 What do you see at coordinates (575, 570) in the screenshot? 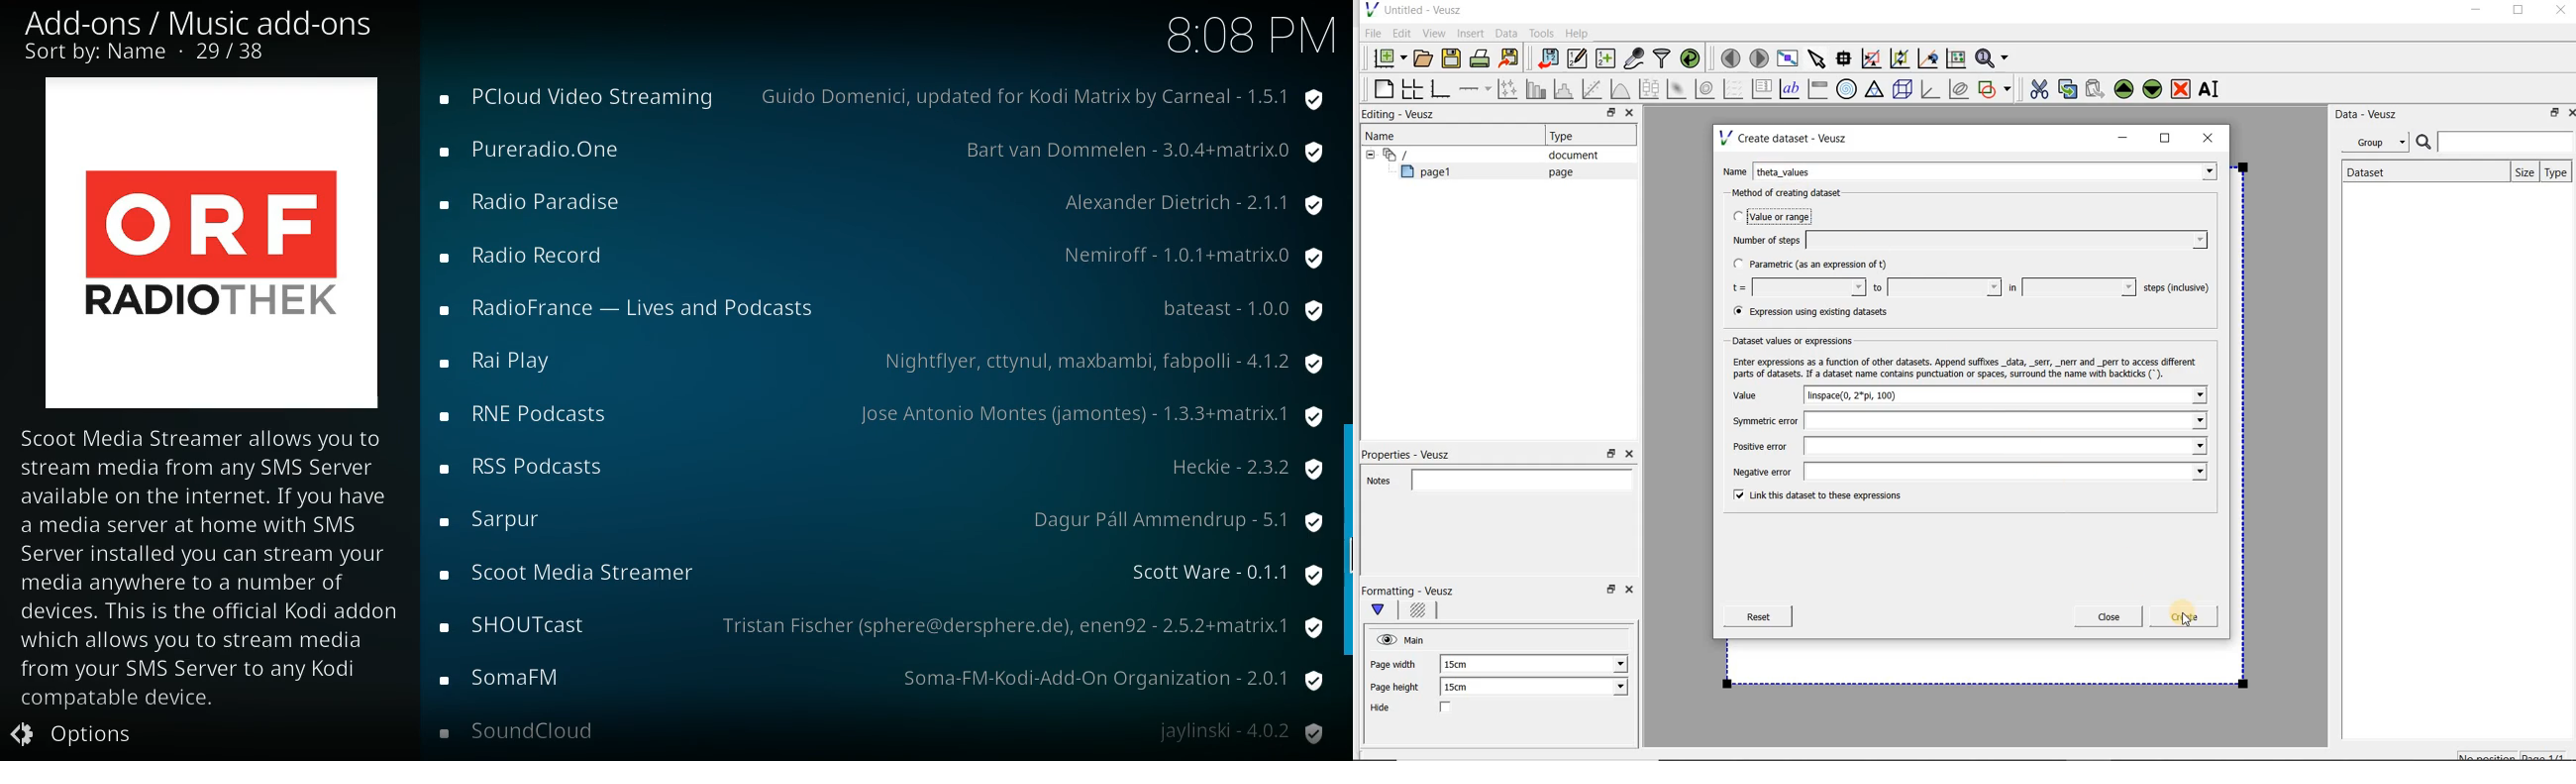
I see `add-on` at bounding box center [575, 570].